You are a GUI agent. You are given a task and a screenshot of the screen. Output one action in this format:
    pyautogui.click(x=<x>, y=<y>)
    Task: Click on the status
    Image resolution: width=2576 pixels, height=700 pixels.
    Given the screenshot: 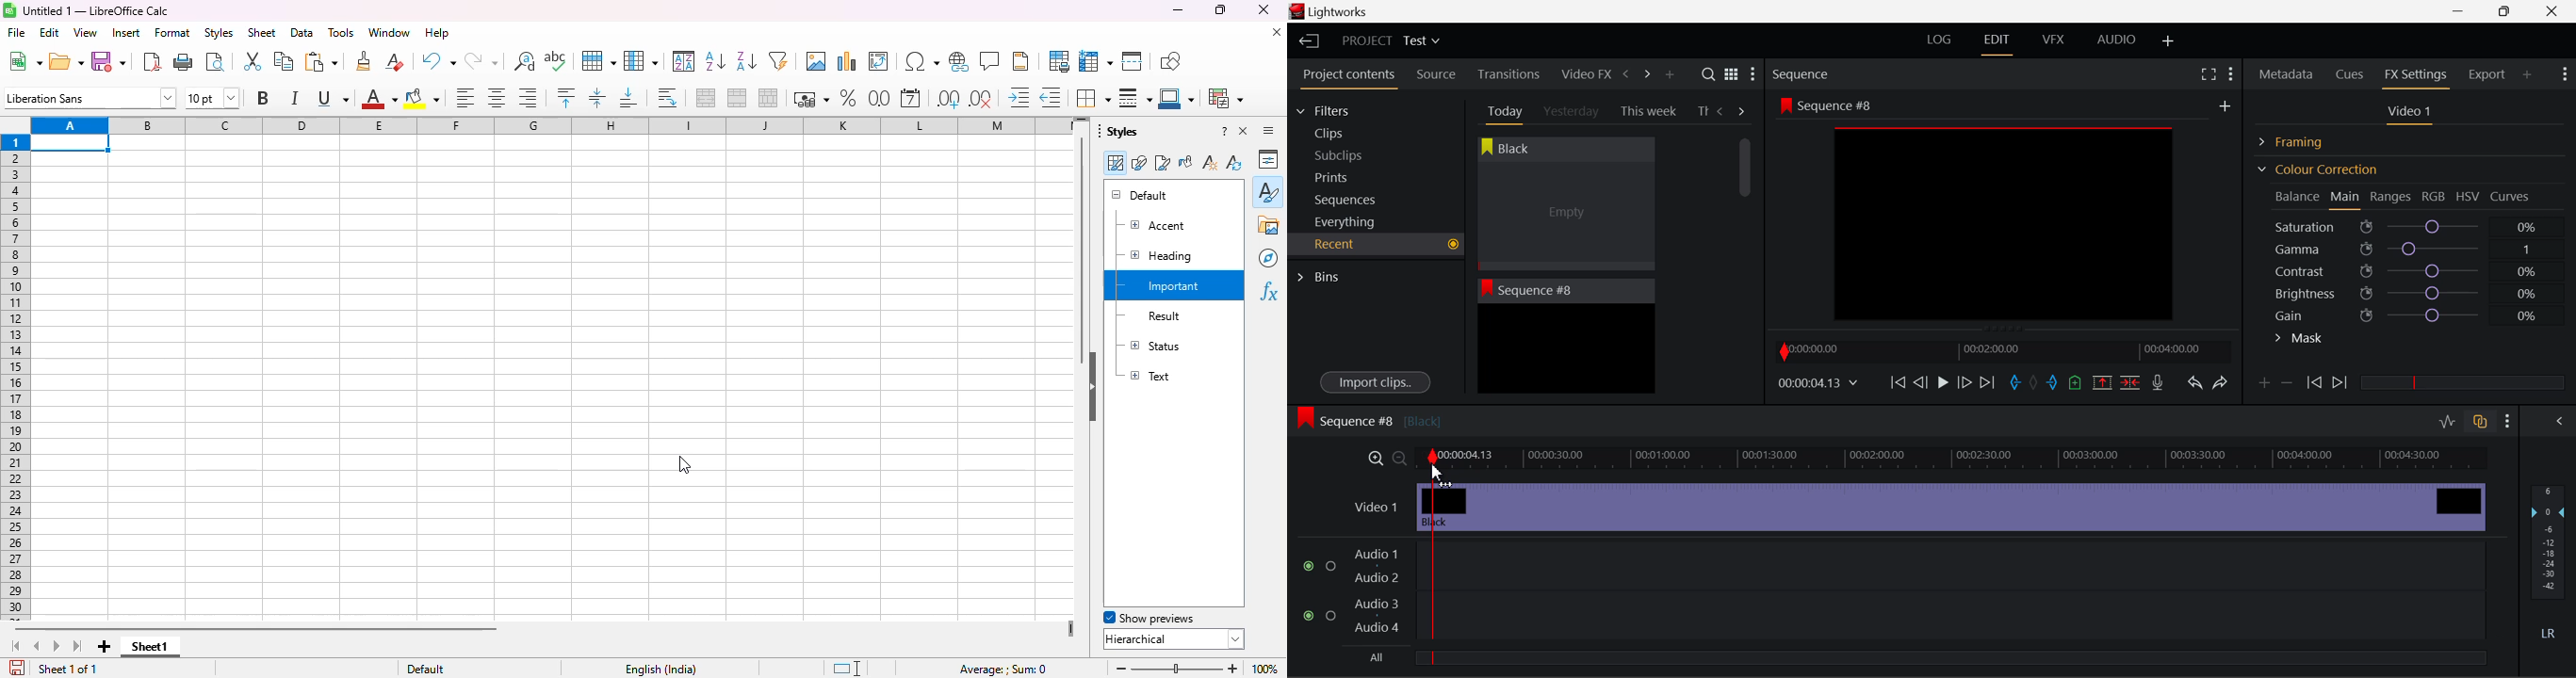 What is the action you would take?
    pyautogui.click(x=1159, y=347)
    